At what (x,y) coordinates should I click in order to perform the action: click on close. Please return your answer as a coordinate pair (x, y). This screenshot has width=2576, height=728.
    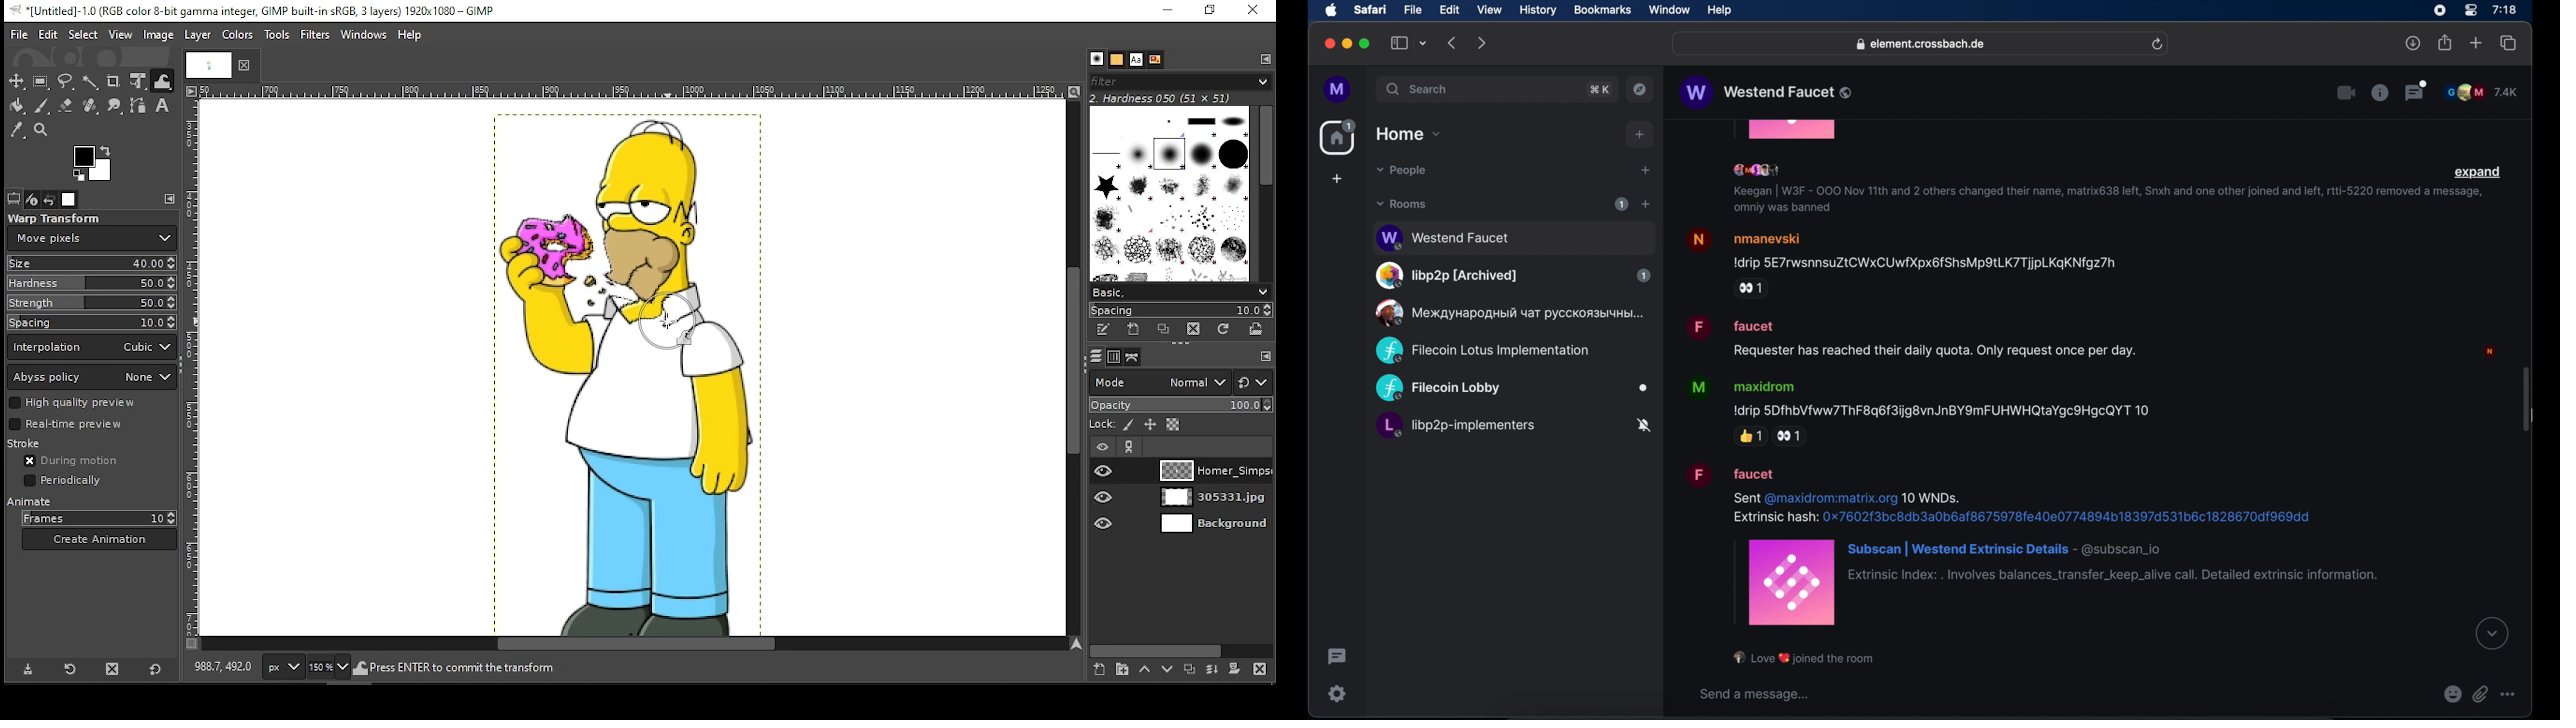
    Looking at the image, I should click on (1328, 44).